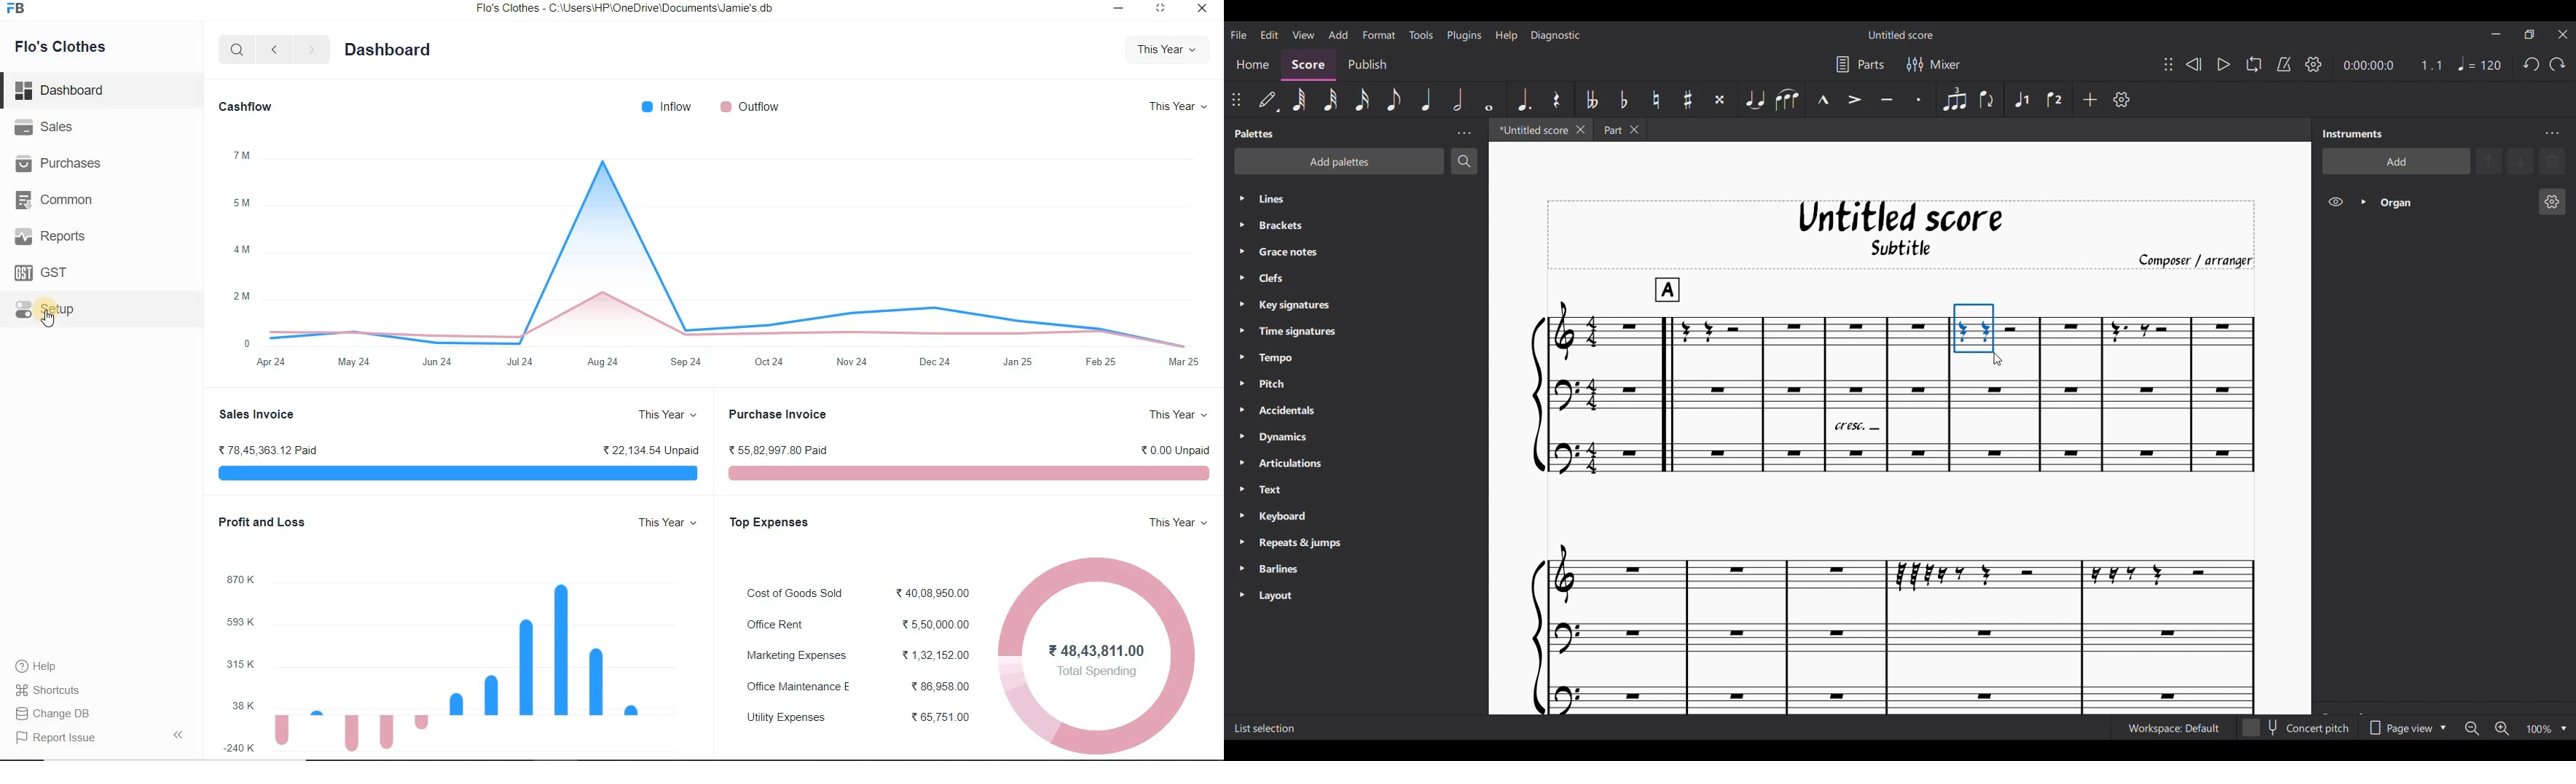 This screenshot has width=2576, height=784. What do you see at coordinates (1488, 99) in the screenshot?
I see `Whole note` at bounding box center [1488, 99].